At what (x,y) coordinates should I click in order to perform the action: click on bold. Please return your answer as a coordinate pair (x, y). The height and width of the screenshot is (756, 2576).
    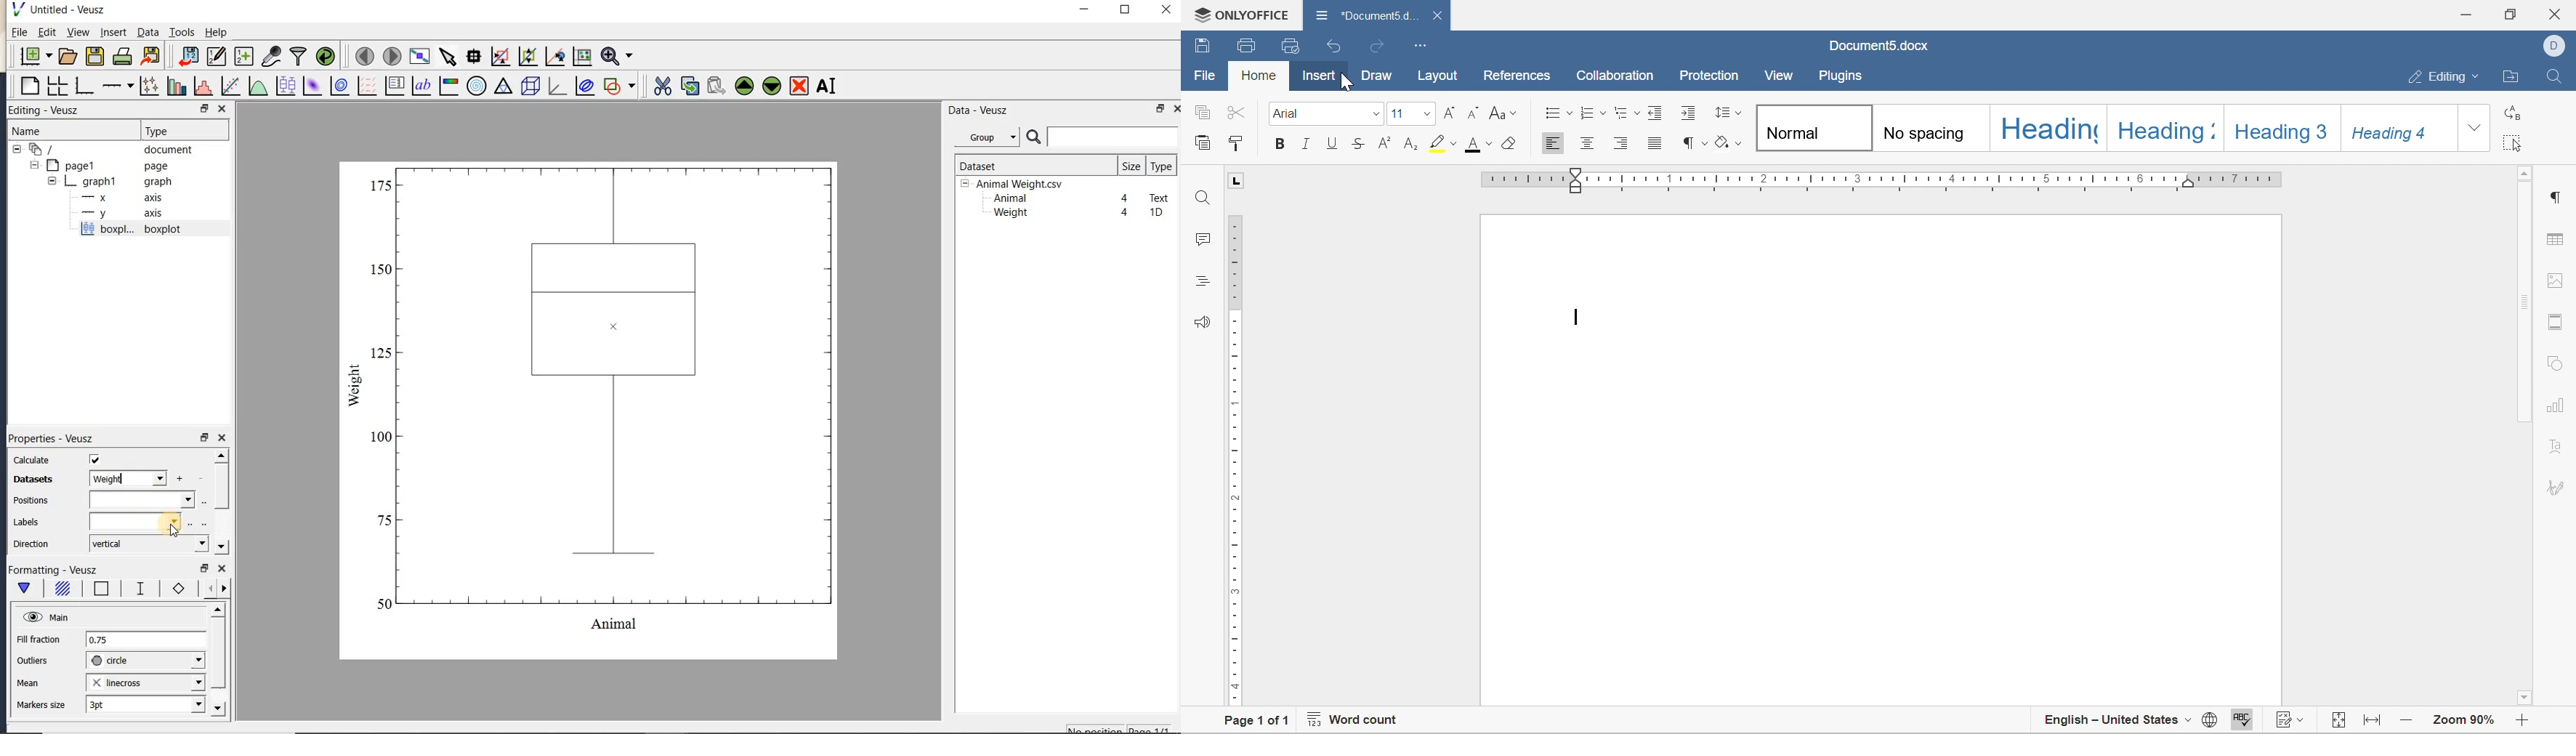
    Looking at the image, I should click on (1275, 144).